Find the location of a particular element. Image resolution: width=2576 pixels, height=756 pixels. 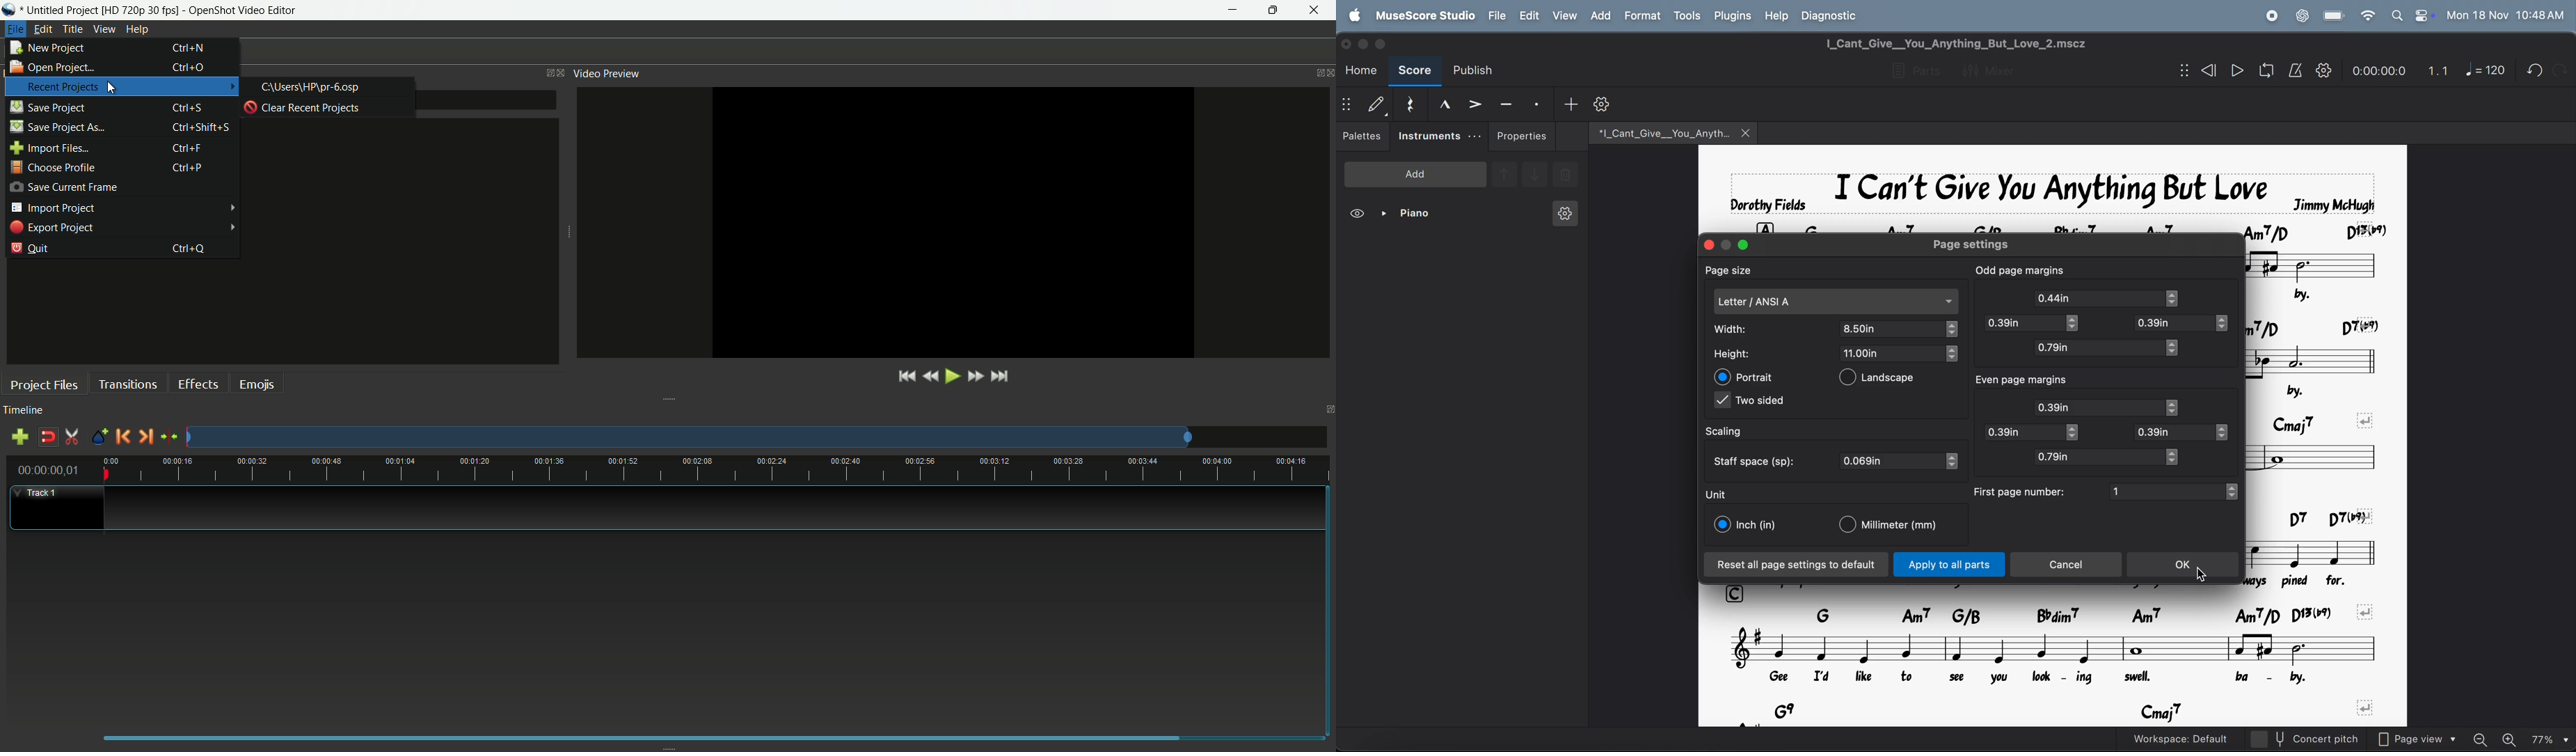

enable razor is located at coordinates (72, 437).